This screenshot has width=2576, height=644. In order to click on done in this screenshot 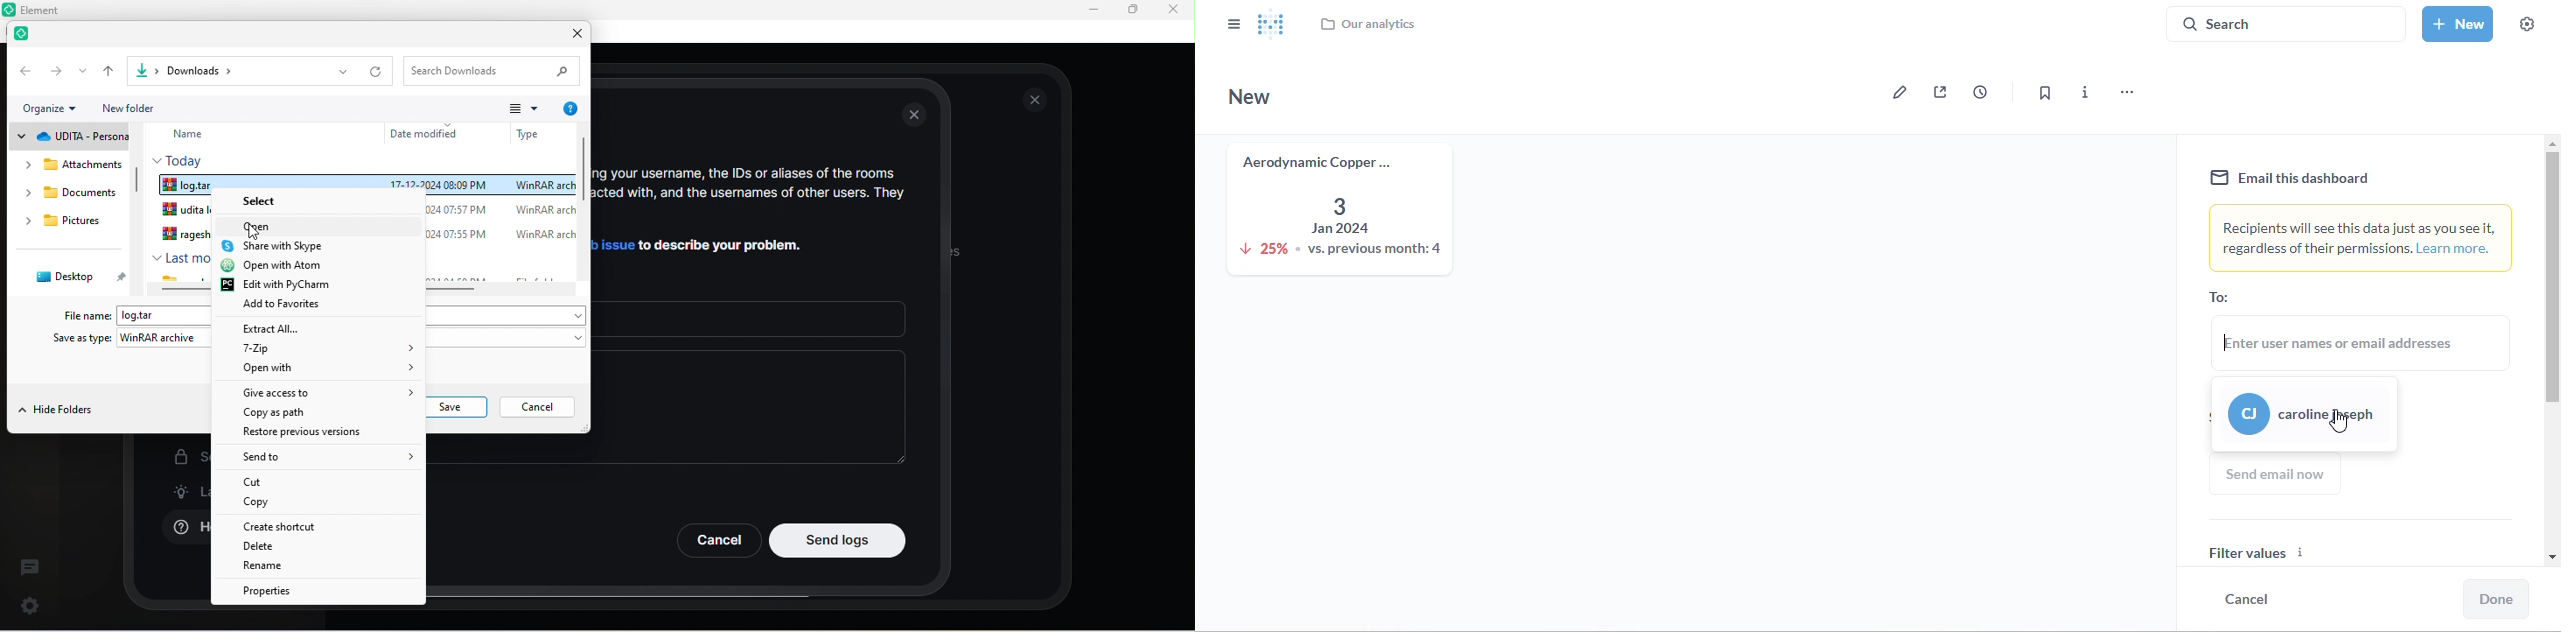, I will do `click(2496, 599)`.